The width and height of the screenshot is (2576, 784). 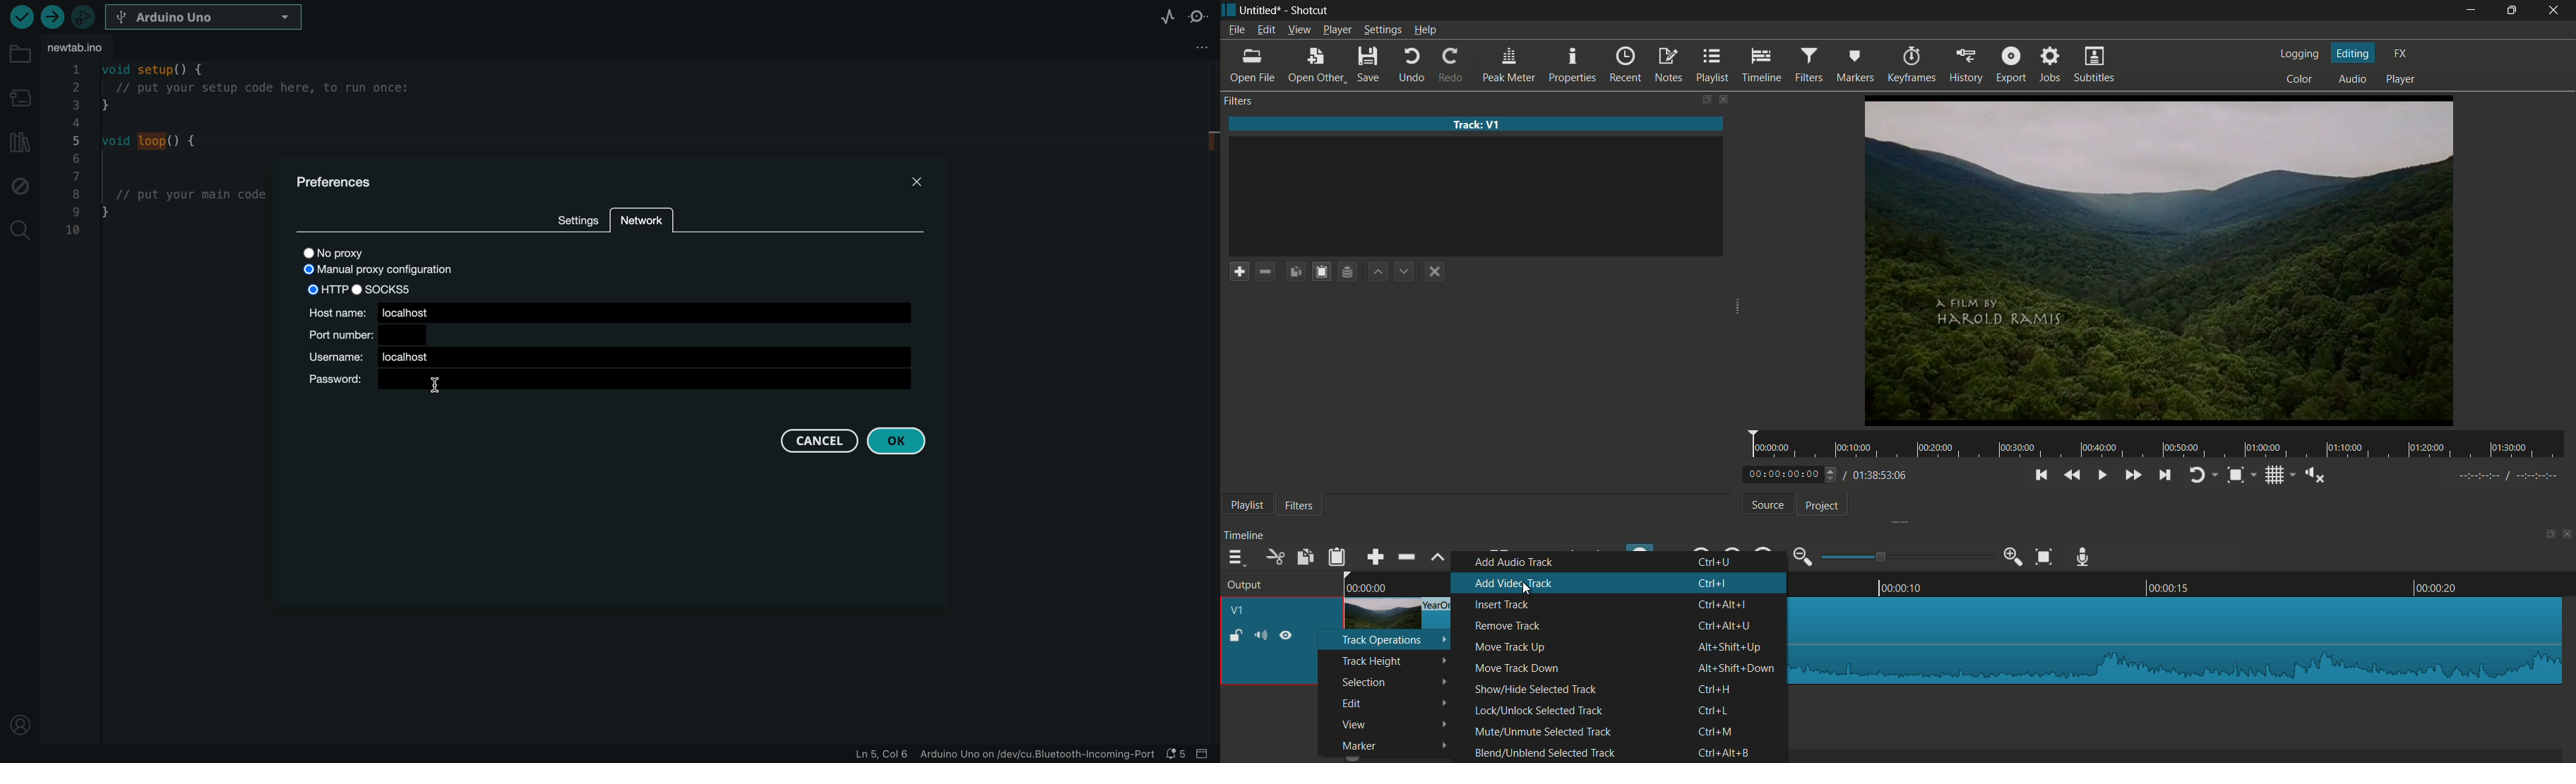 I want to click on export, so click(x=2012, y=65).